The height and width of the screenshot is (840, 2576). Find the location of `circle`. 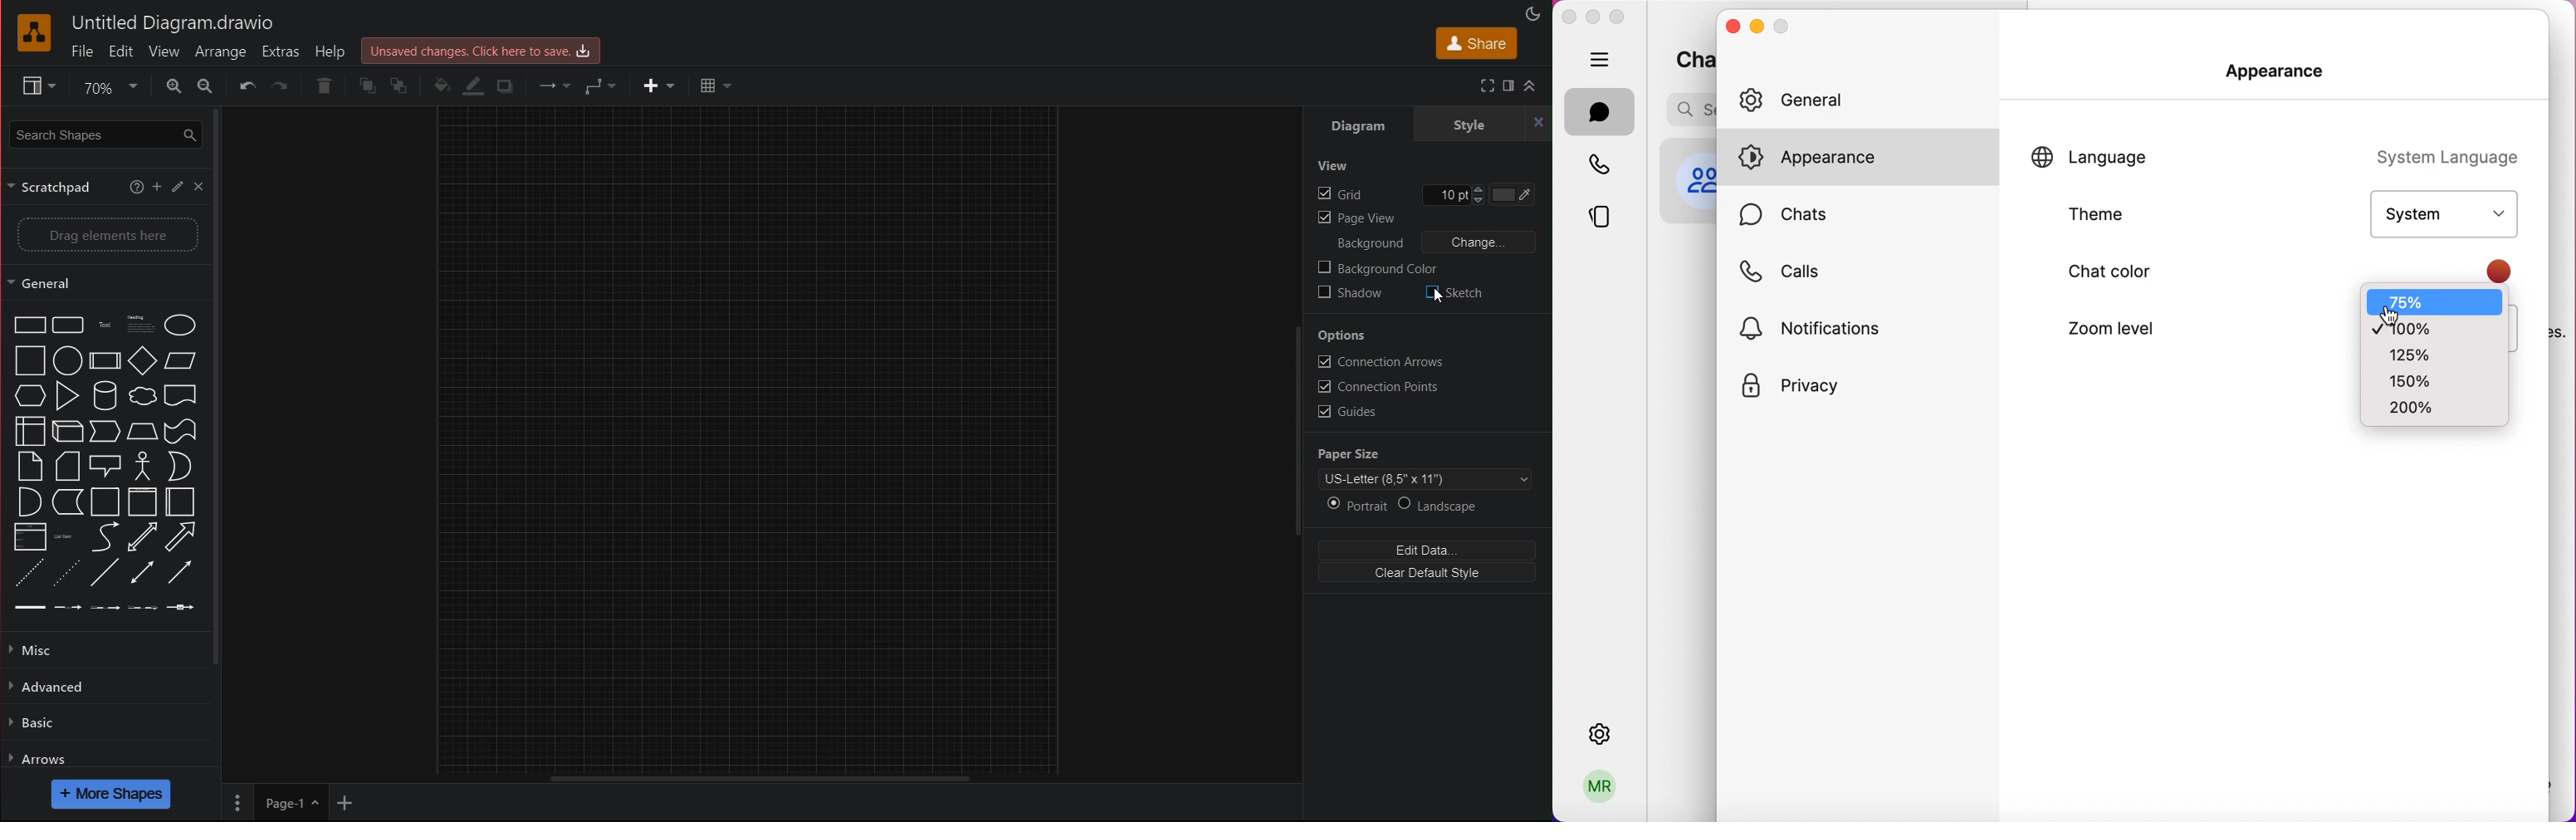

circle is located at coordinates (68, 360).